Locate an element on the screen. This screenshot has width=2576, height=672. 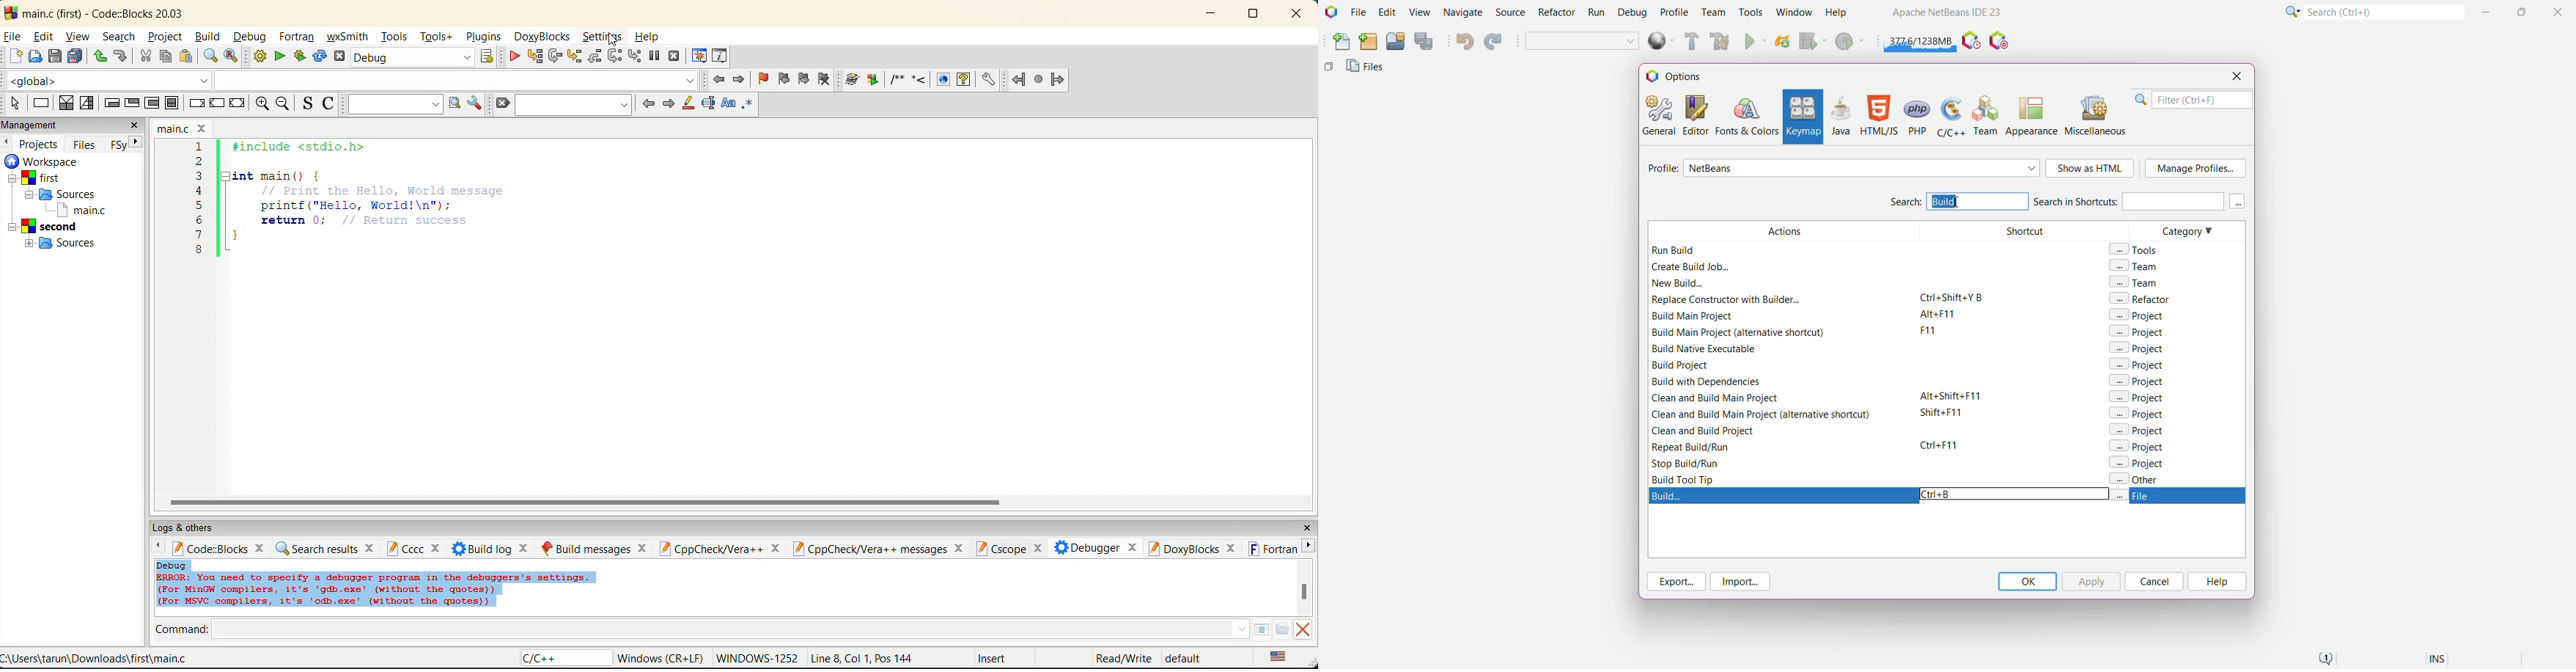
build and run is located at coordinates (301, 57).